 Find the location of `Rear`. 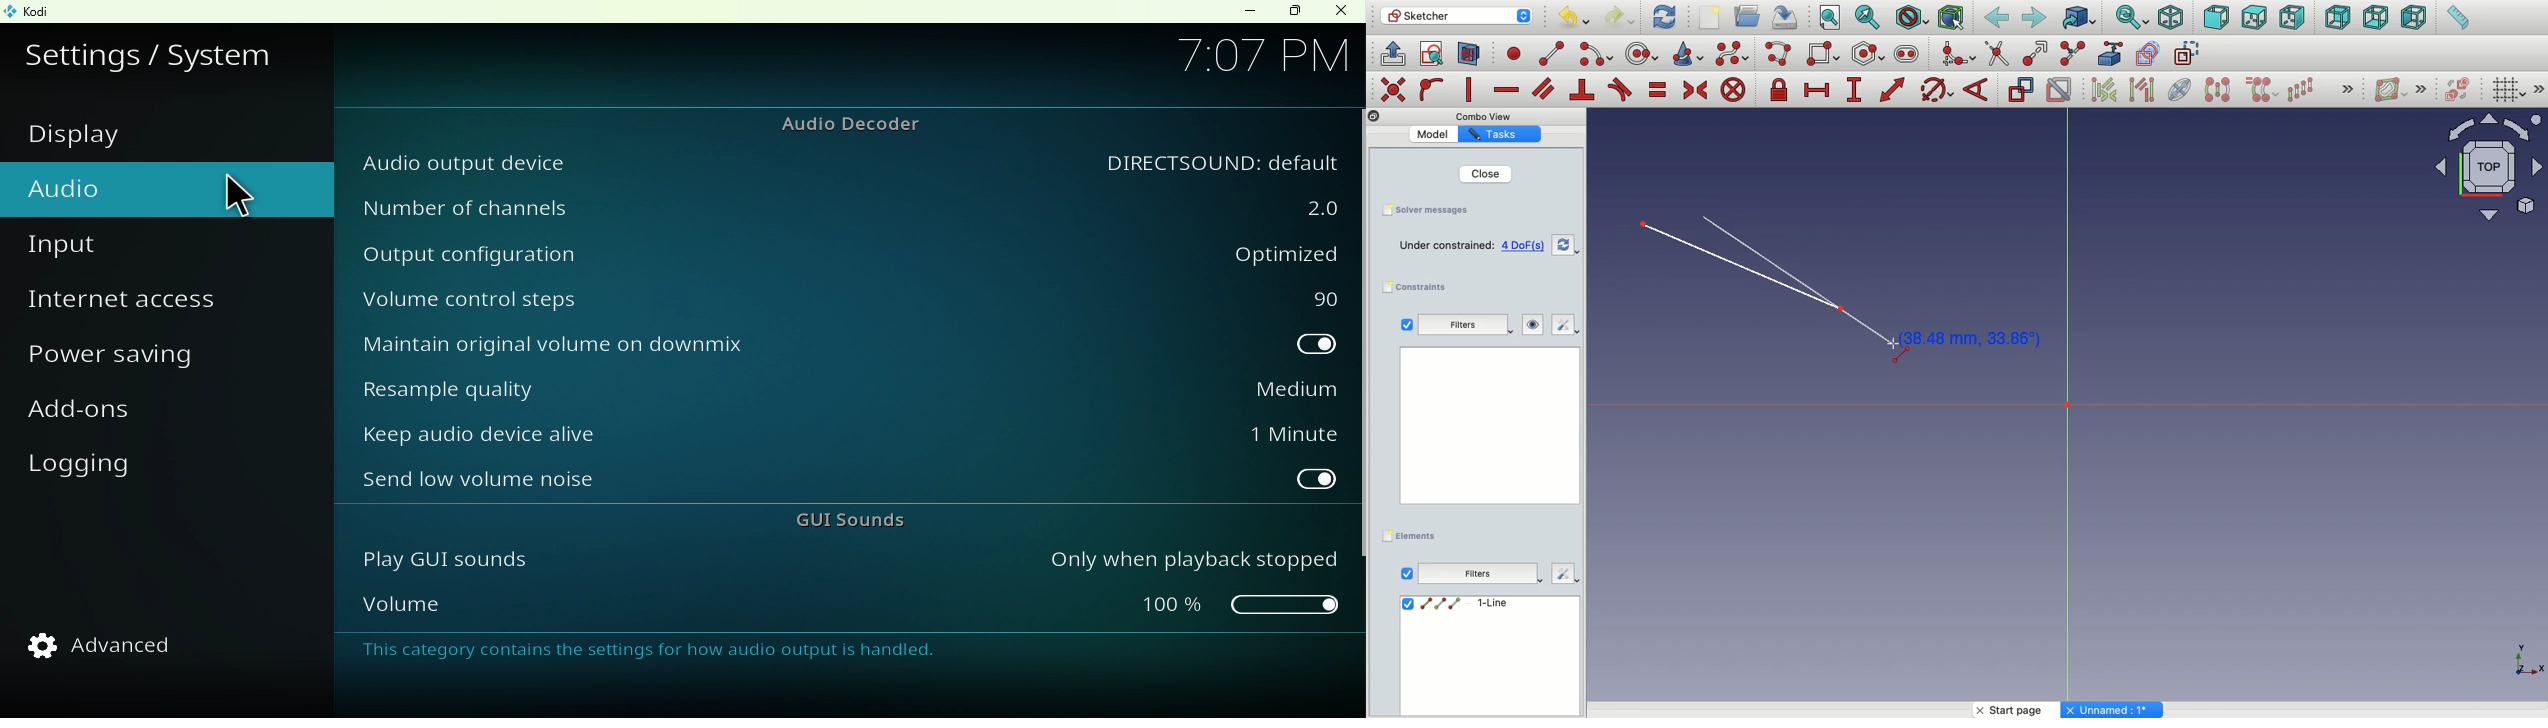

Rear is located at coordinates (2337, 18).